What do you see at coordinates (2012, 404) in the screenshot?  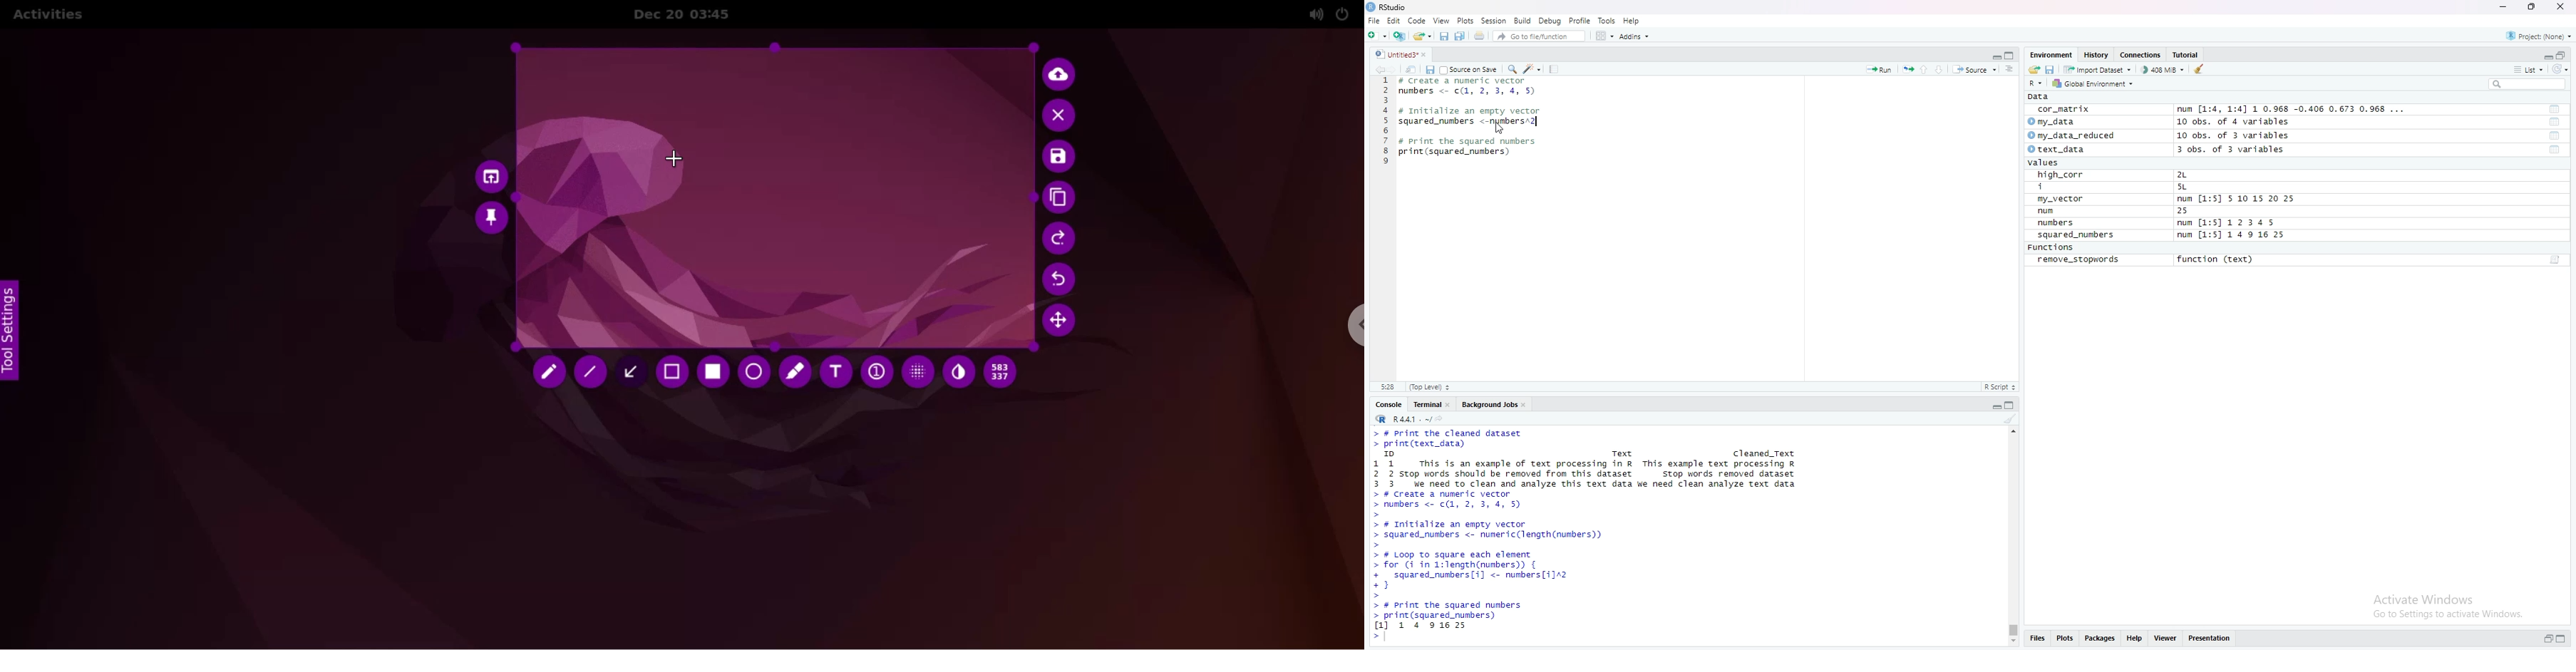 I see `maximize` at bounding box center [2012, 404].